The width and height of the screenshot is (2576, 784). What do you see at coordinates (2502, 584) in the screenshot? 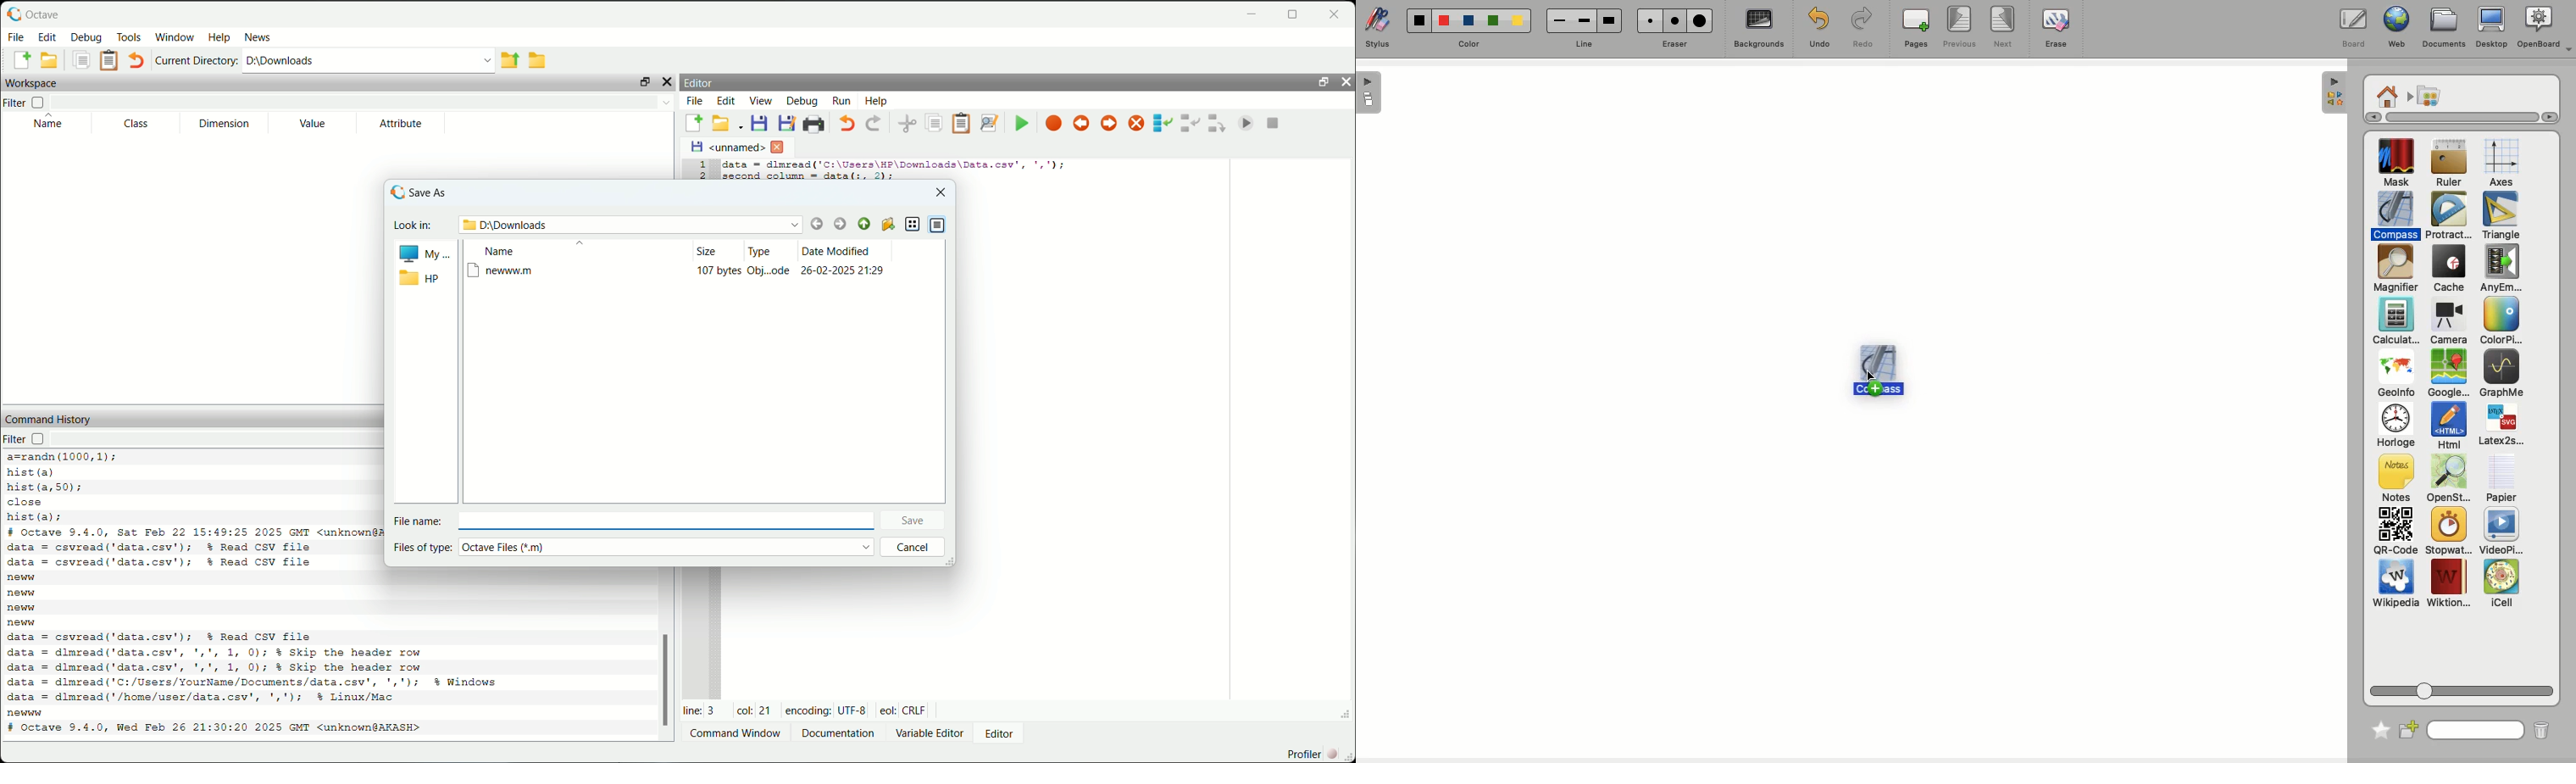
I see `iCell` at bounding box center [2502, 584].